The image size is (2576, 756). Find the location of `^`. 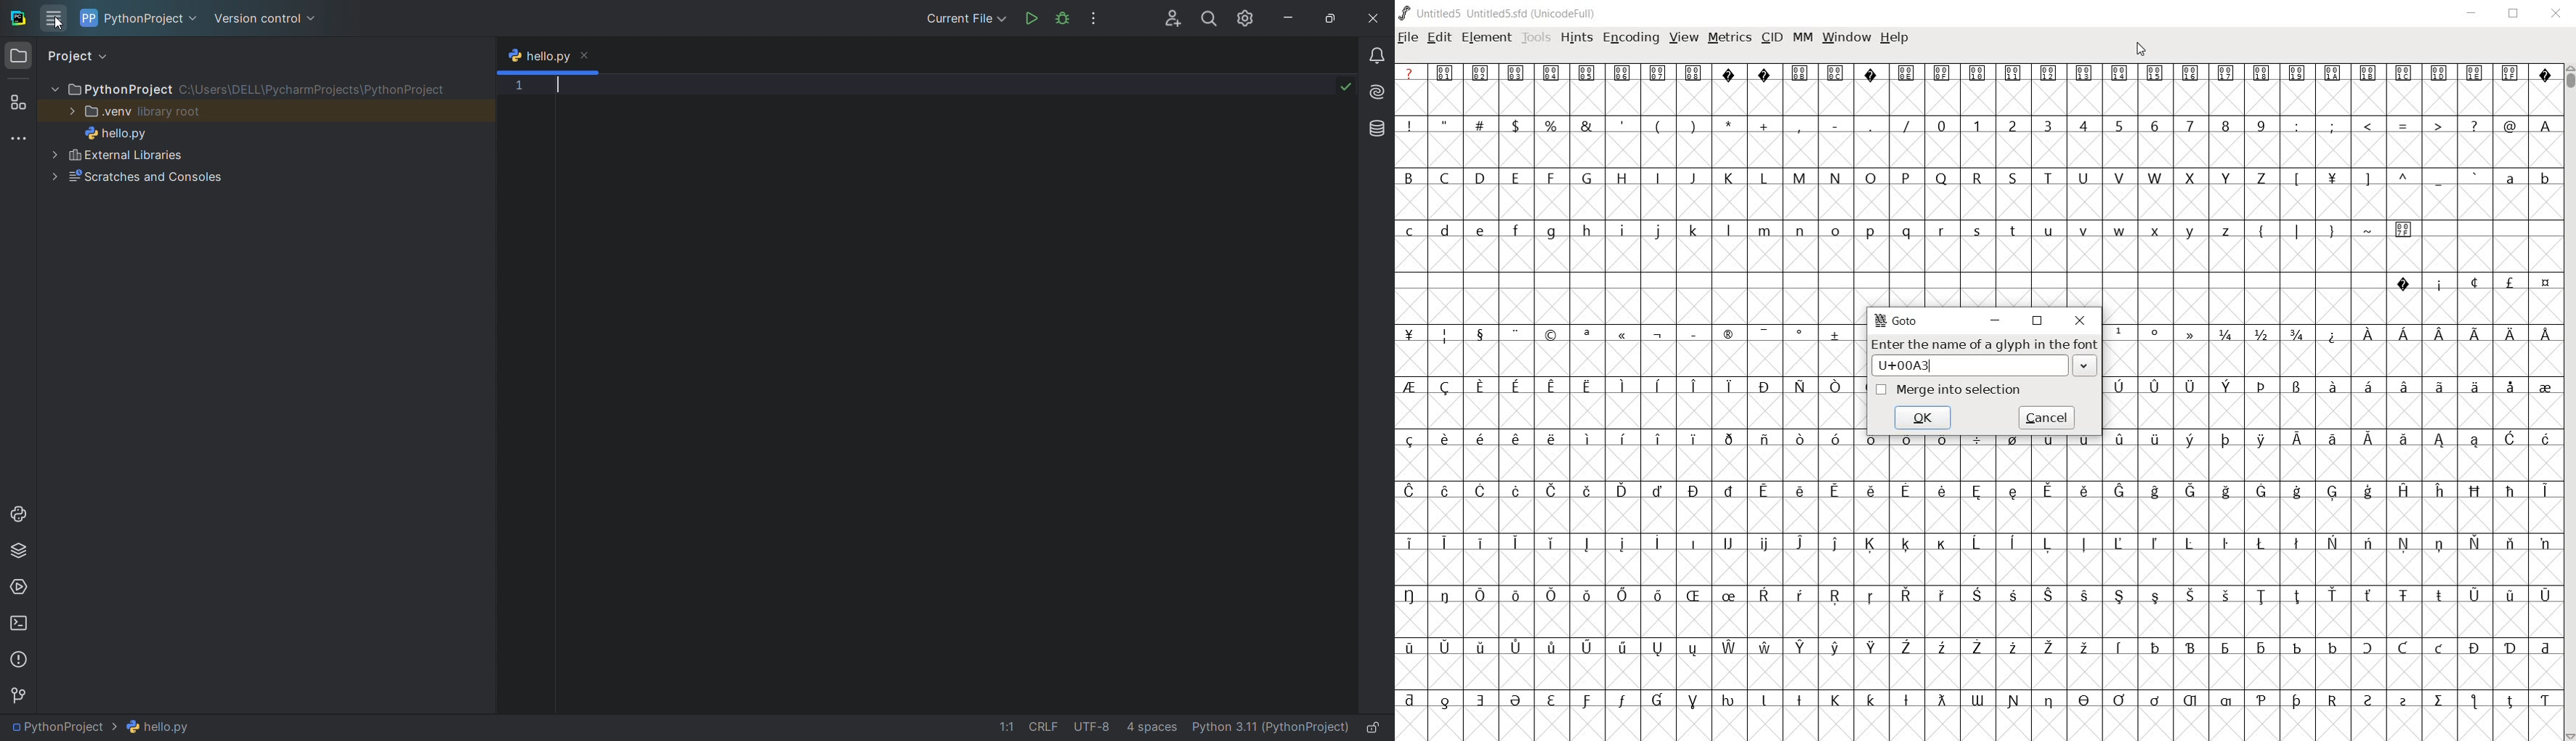

^ is located at coordinates (2403, 179).